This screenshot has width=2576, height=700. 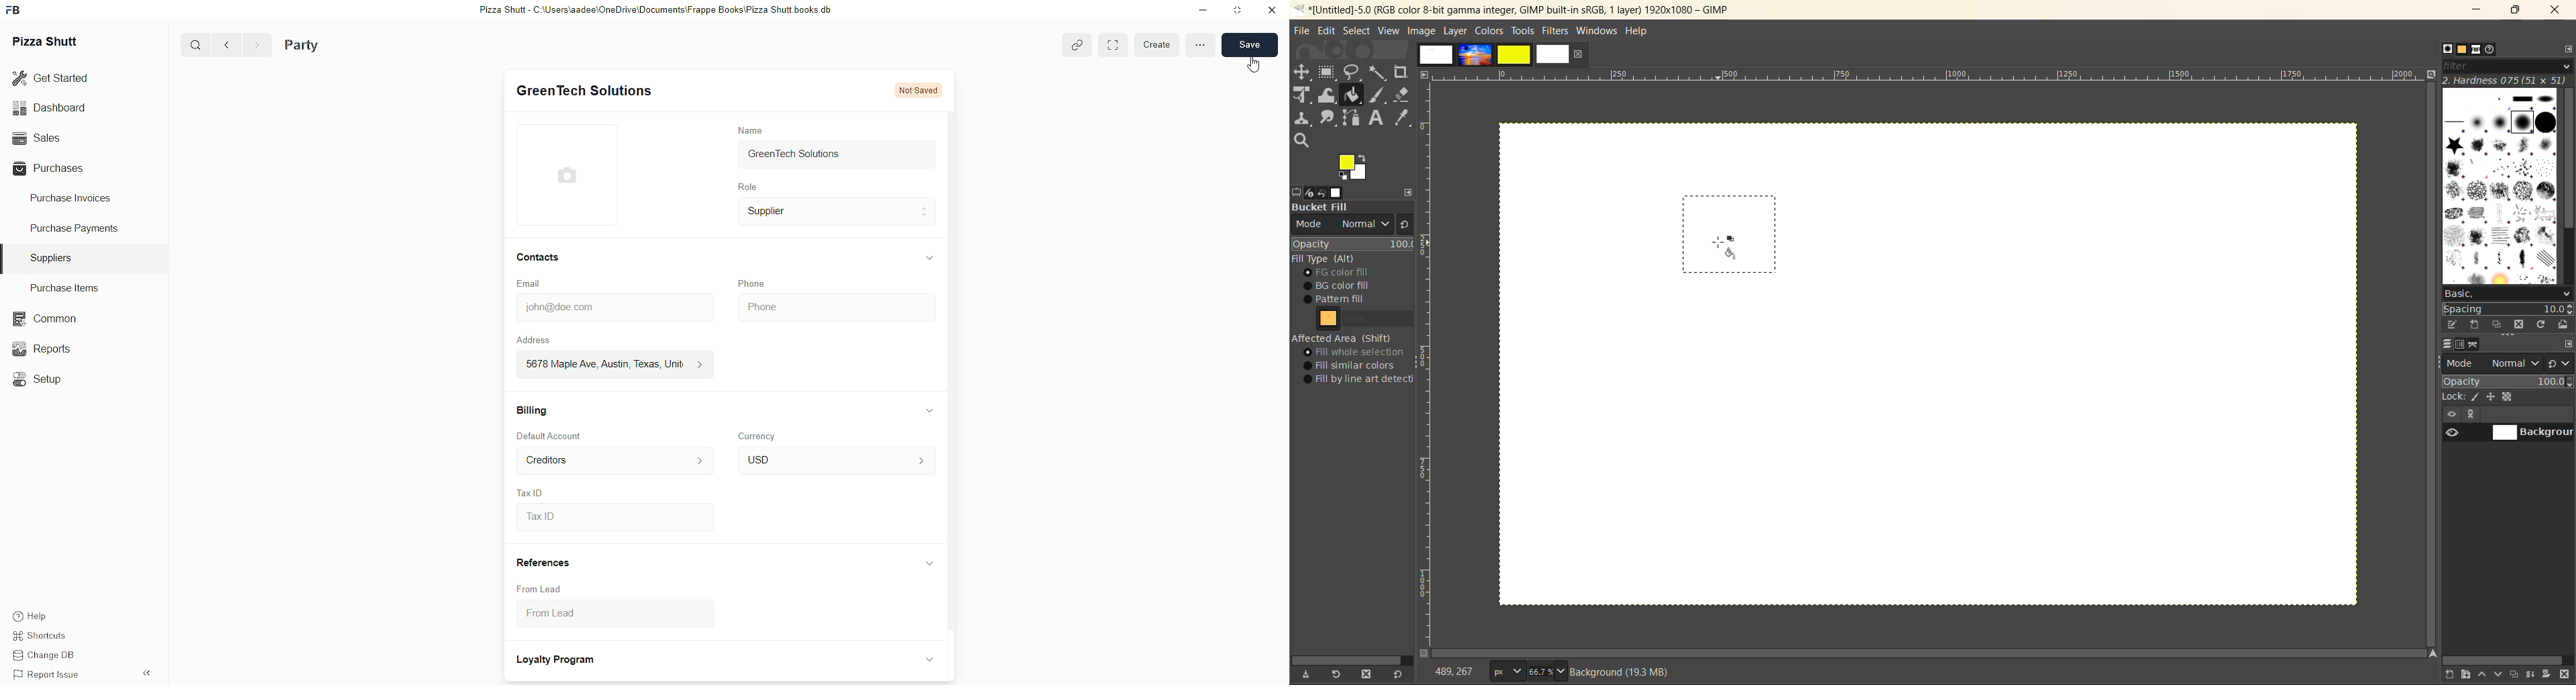 I want to click on images, so click(x=1340, y=192).